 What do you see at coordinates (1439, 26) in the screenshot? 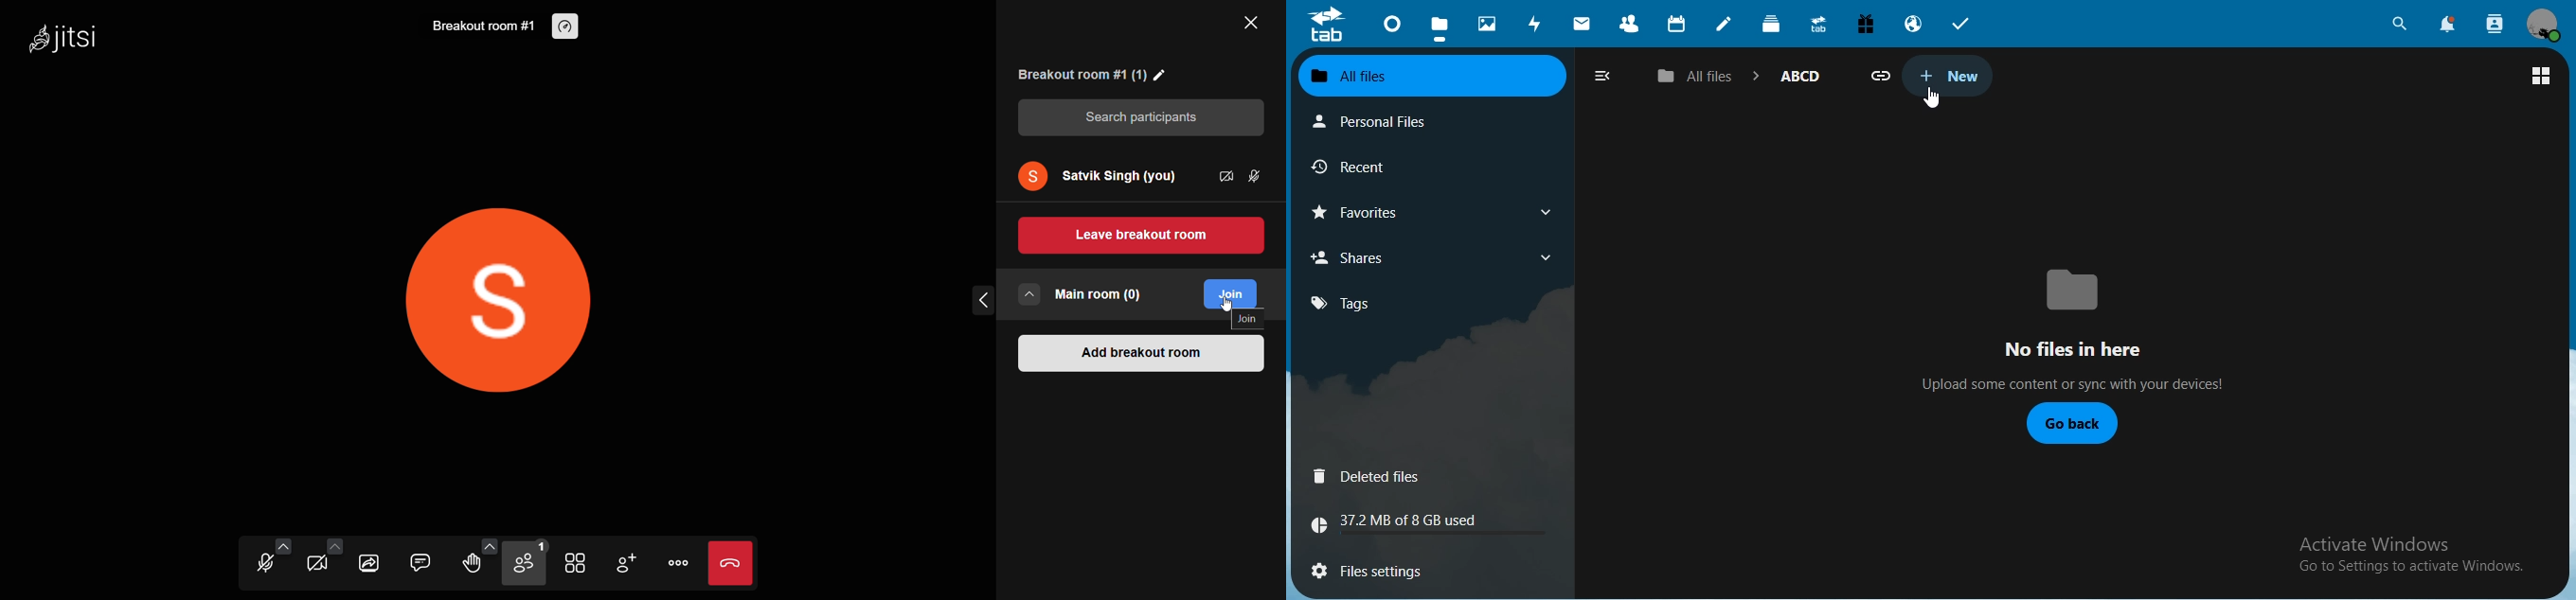
I see `files` at bounding box center [1439, 26].